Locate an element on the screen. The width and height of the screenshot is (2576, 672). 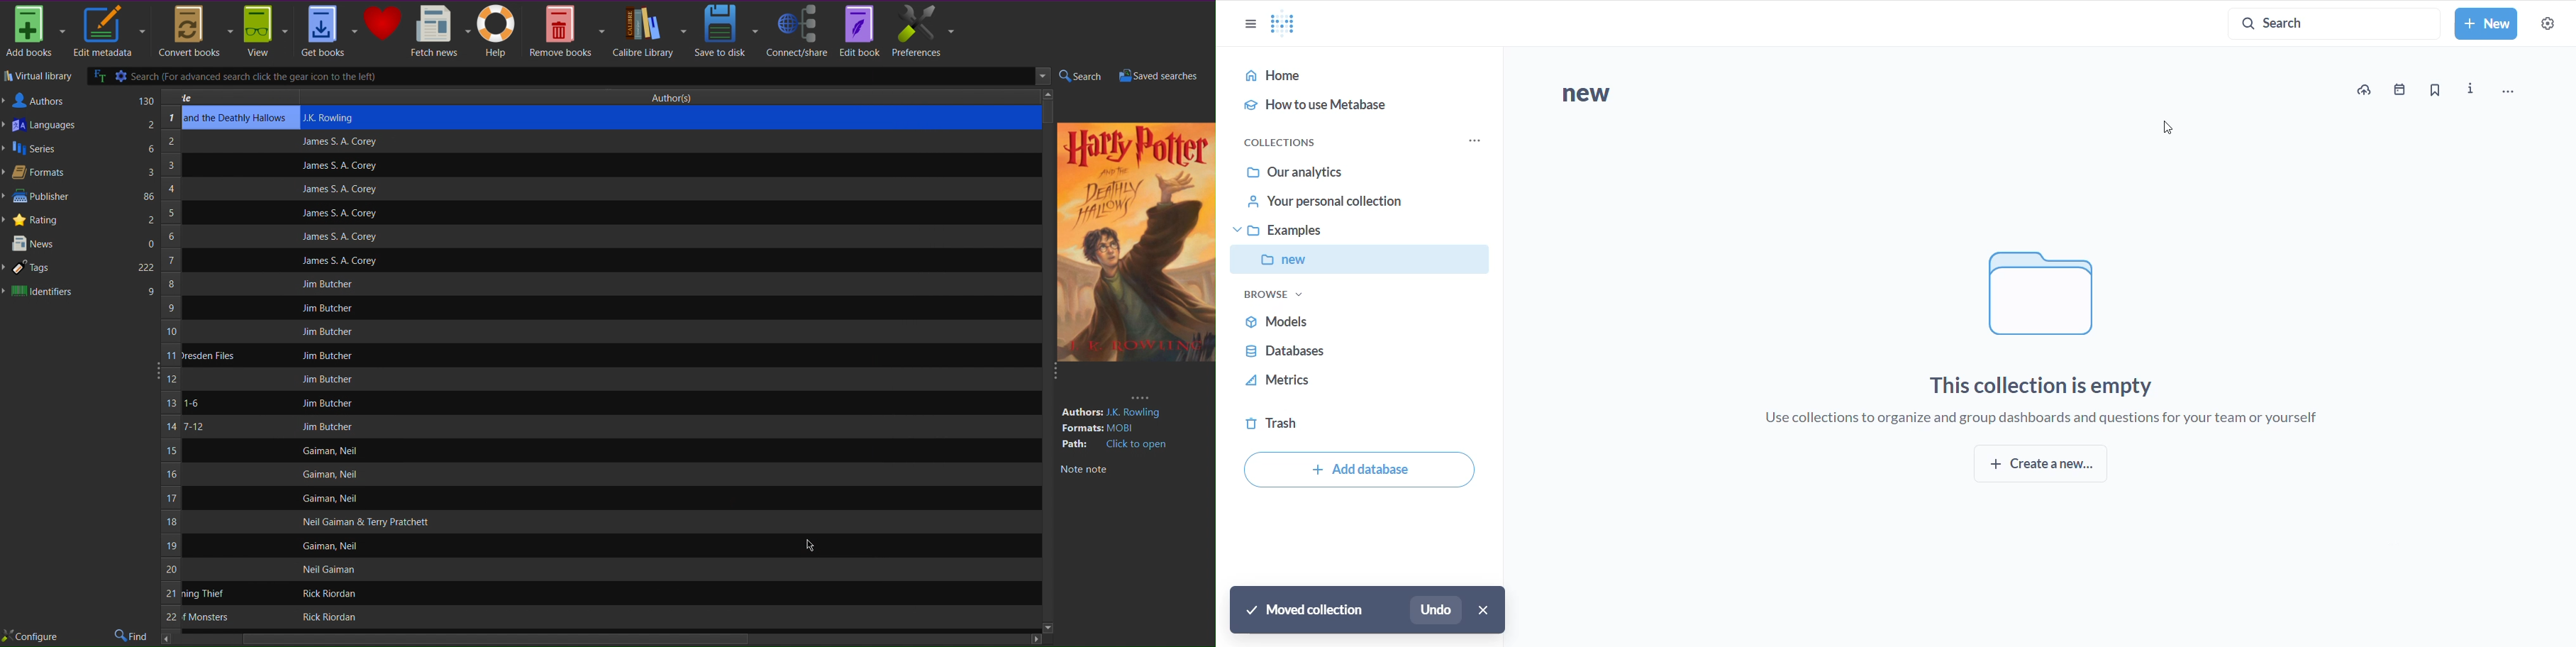
collections is located at coordinates (1294, 140).